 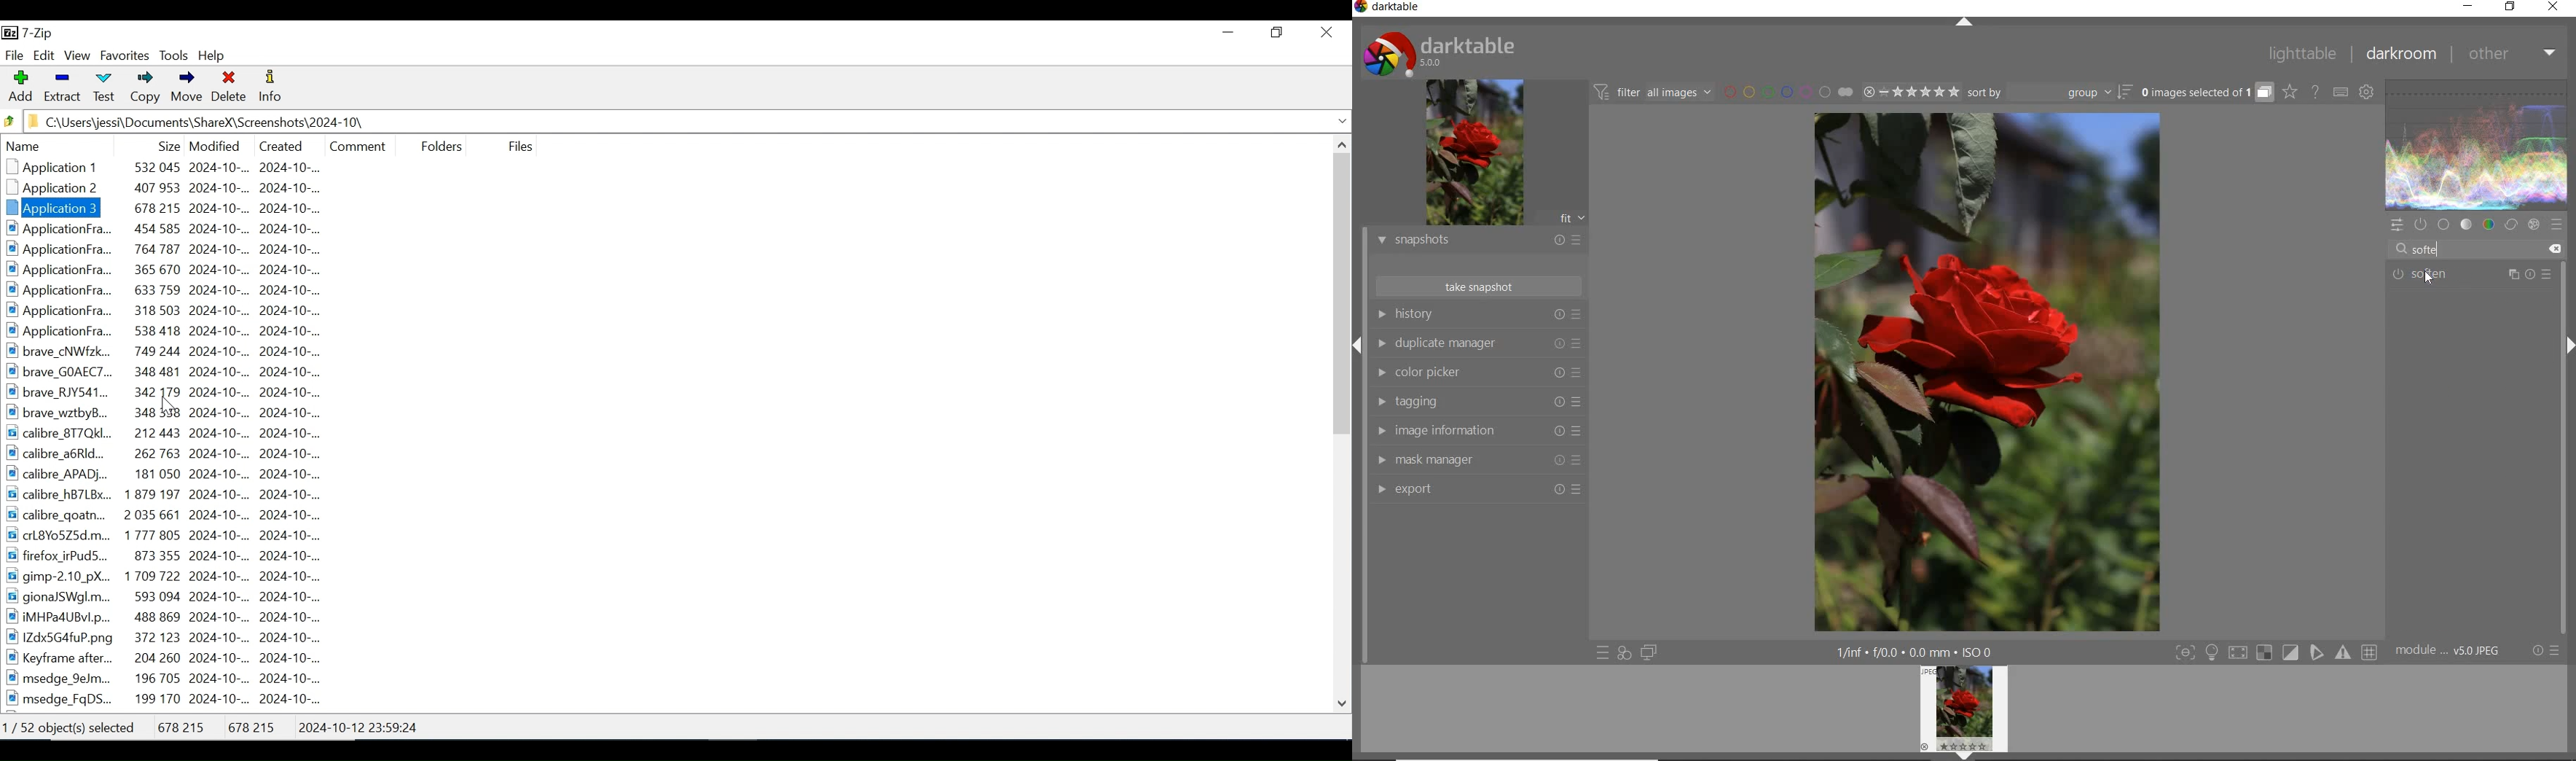 What do you see at coordinates (1474, 153) in the screenshot?
I see `image preview` at bounding box center [1474, 153].